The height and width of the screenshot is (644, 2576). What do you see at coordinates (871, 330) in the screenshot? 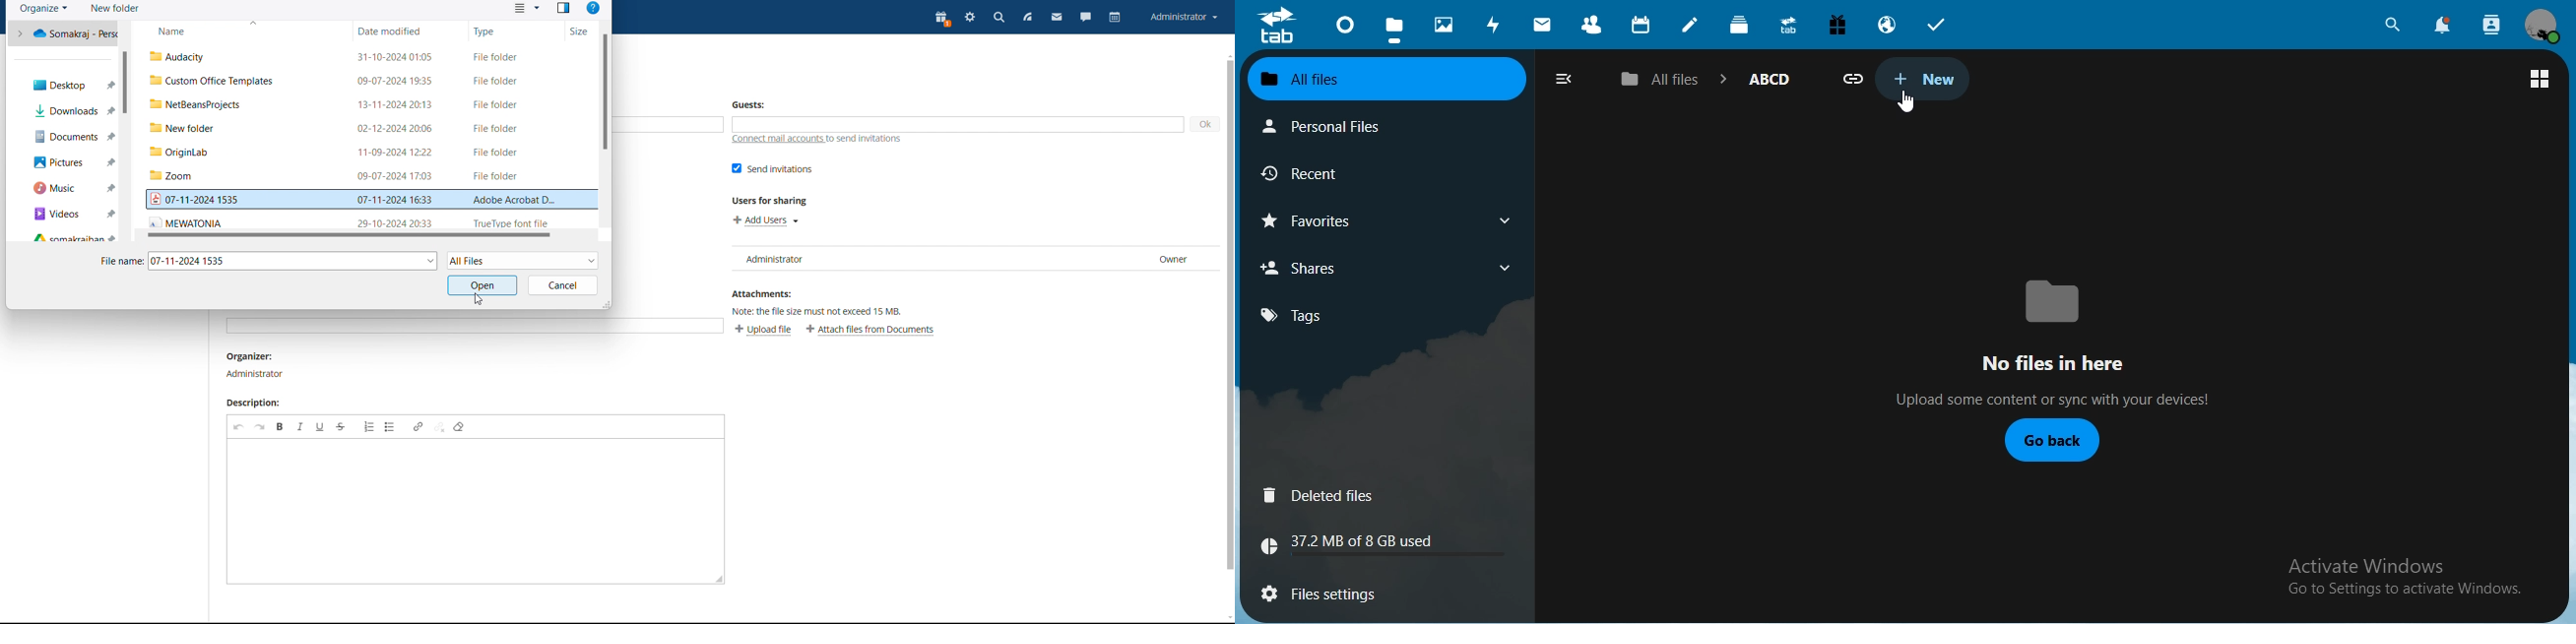
I see `attach files from documents` at bounding box center [871, 330].